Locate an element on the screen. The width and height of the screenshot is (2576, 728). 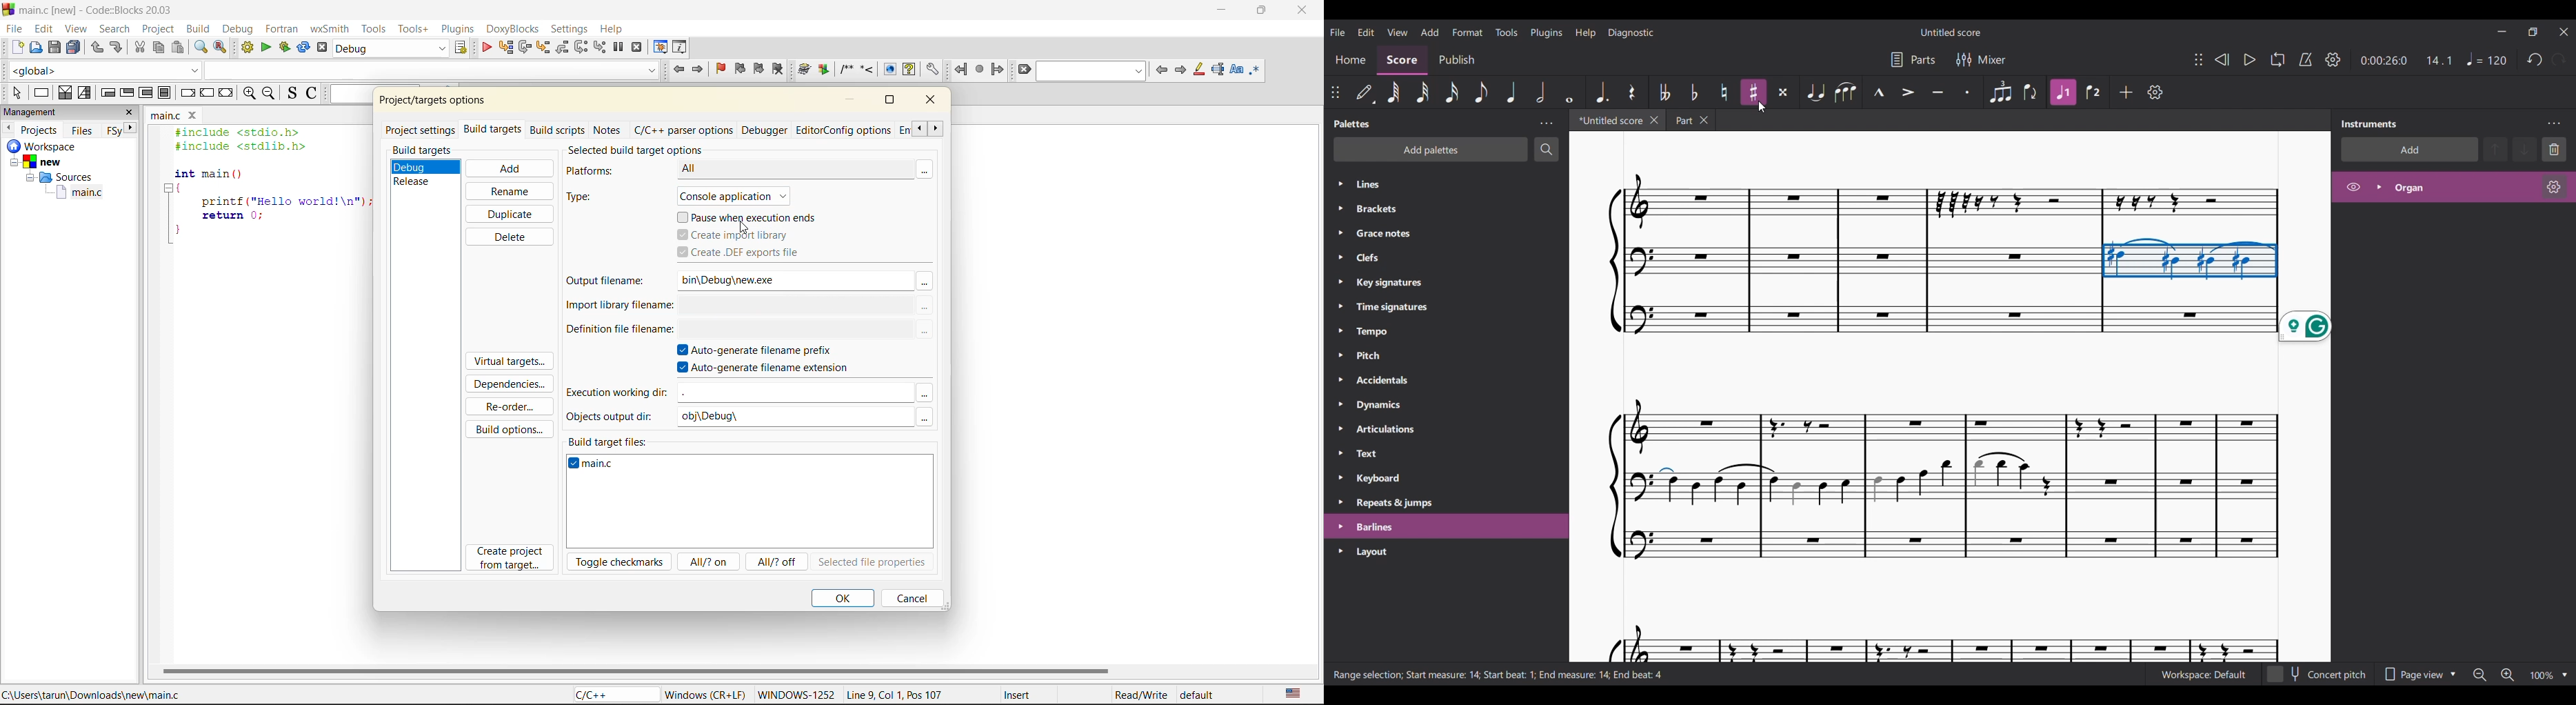
rename is located at coordinates (507, 191).